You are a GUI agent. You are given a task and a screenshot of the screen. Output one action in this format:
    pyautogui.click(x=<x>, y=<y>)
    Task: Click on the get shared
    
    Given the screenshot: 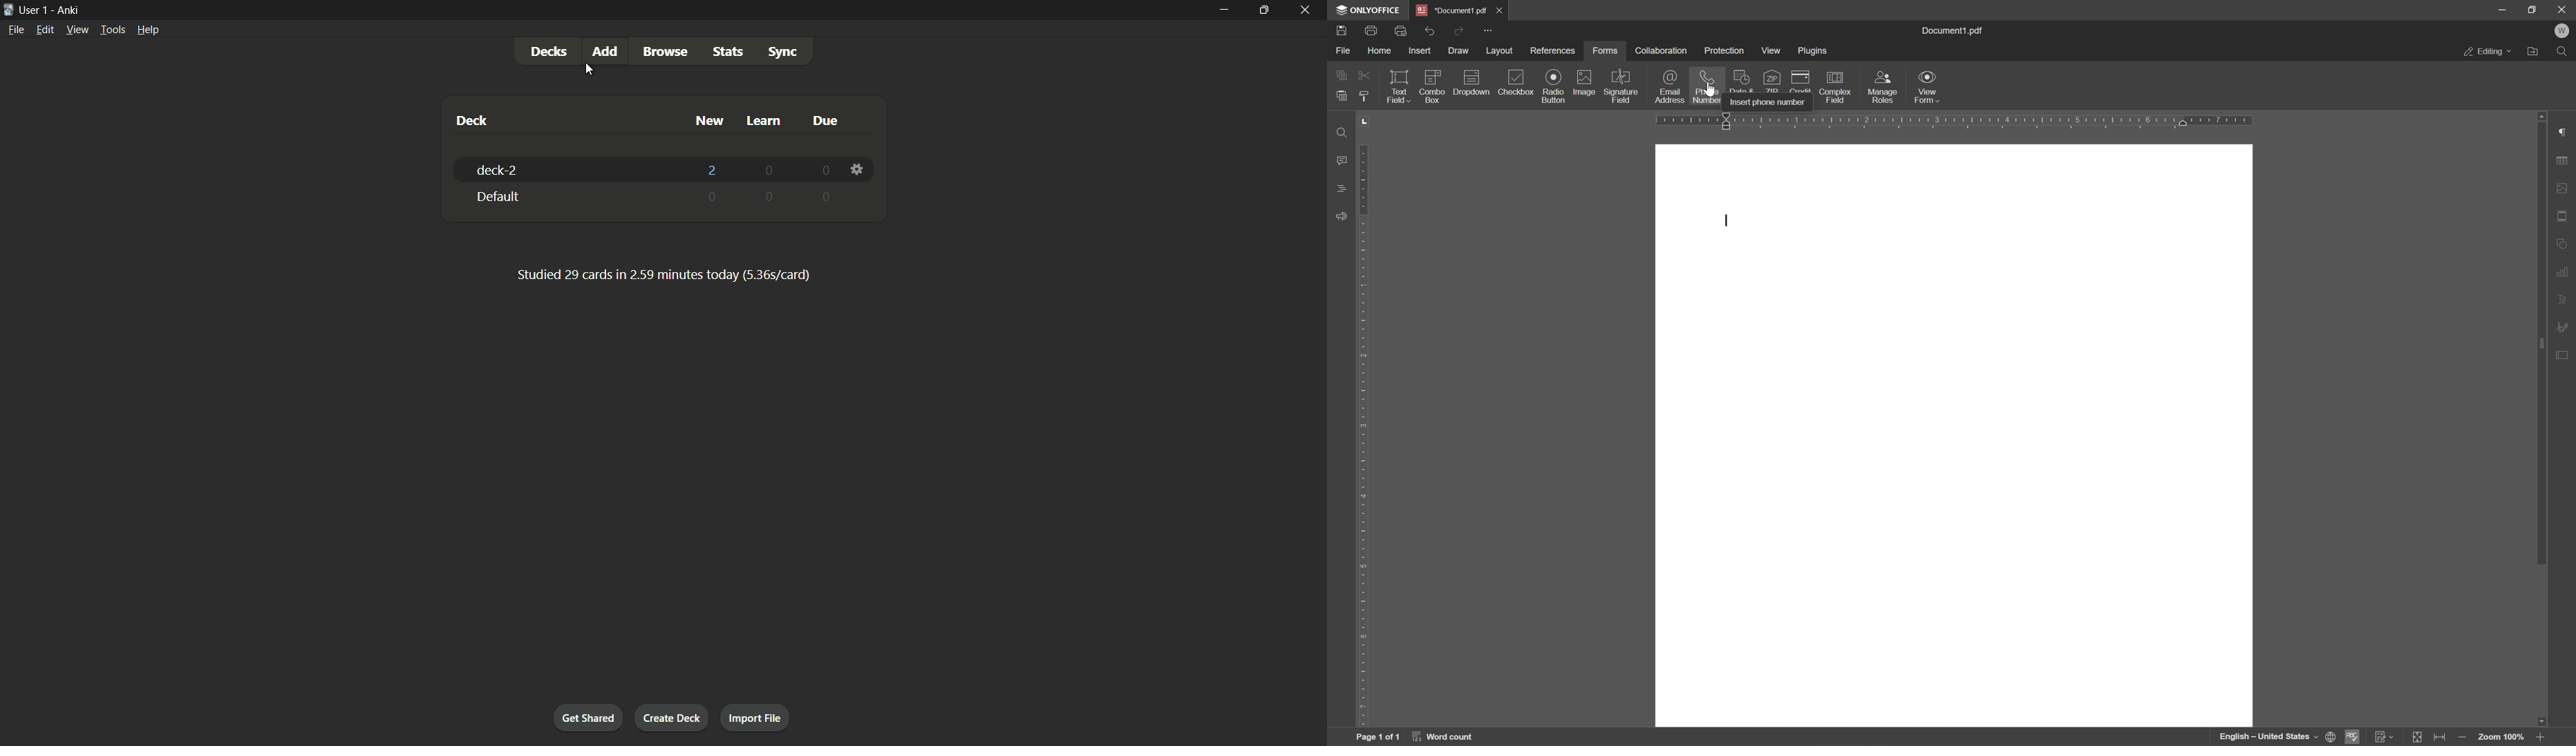 What is the action you would take?
    pyautogui.click(x=588, y=718)
    